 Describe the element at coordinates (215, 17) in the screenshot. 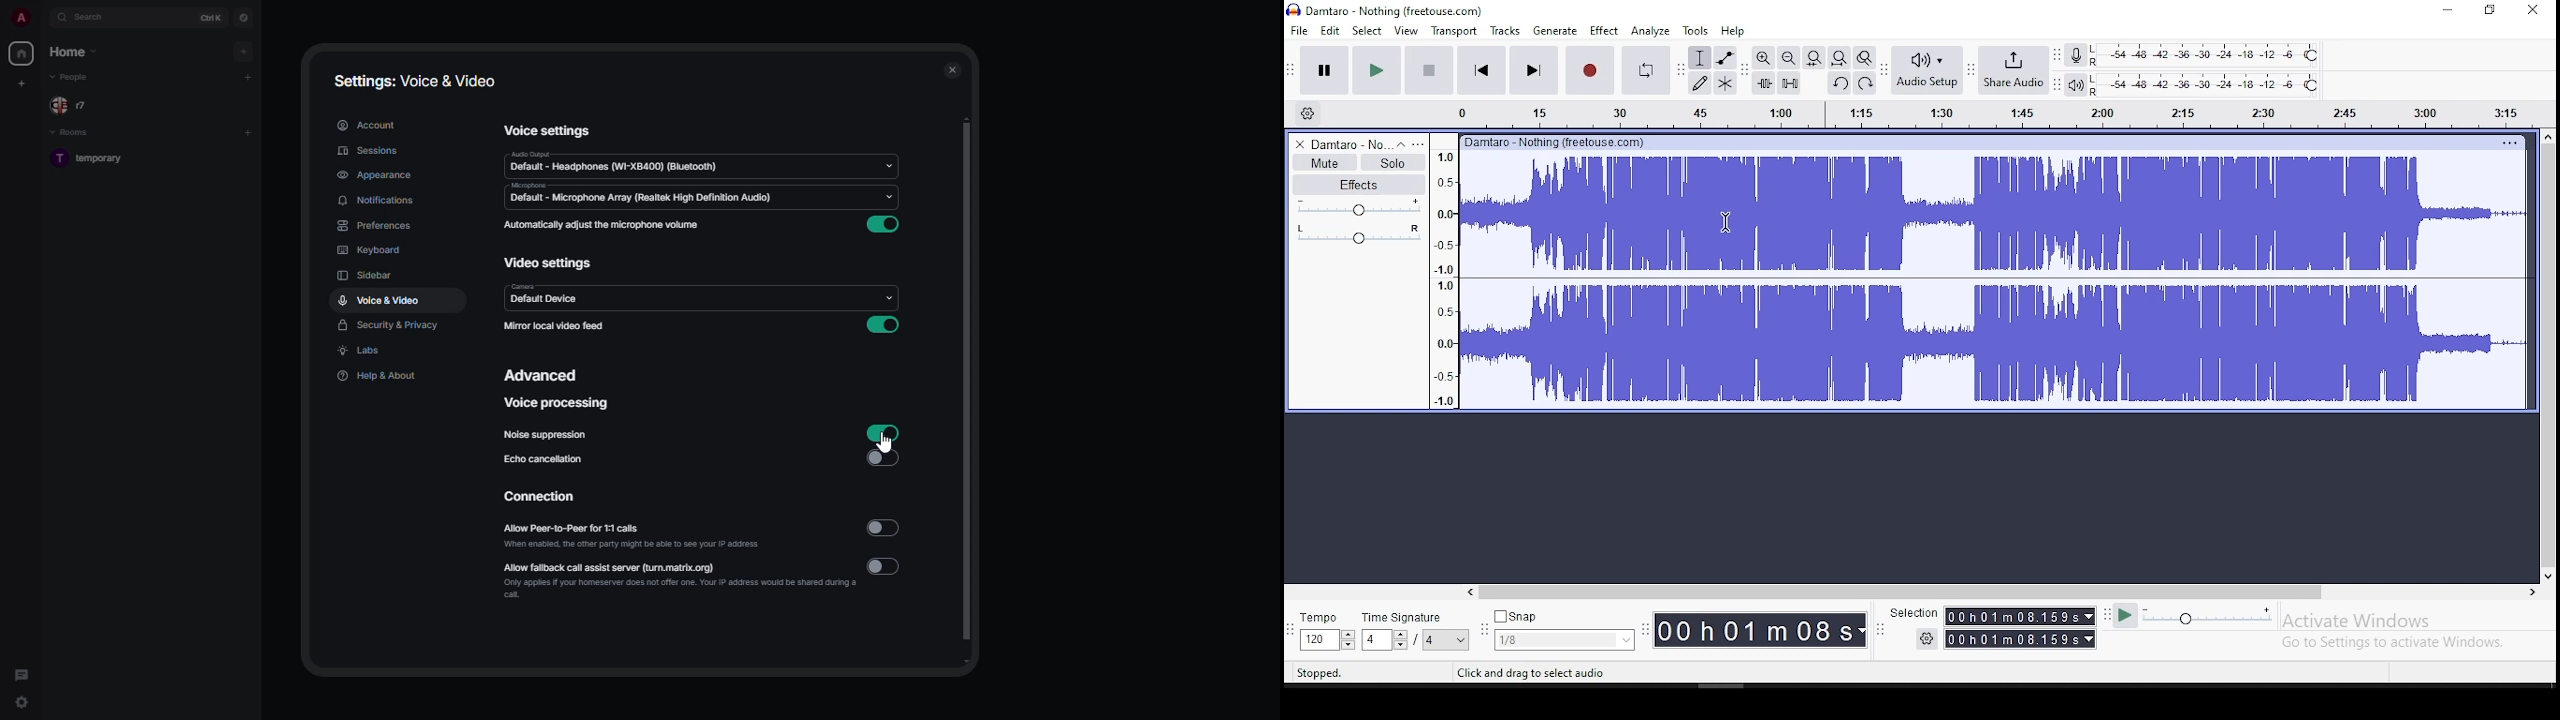

I see `ctrl K` at that location.